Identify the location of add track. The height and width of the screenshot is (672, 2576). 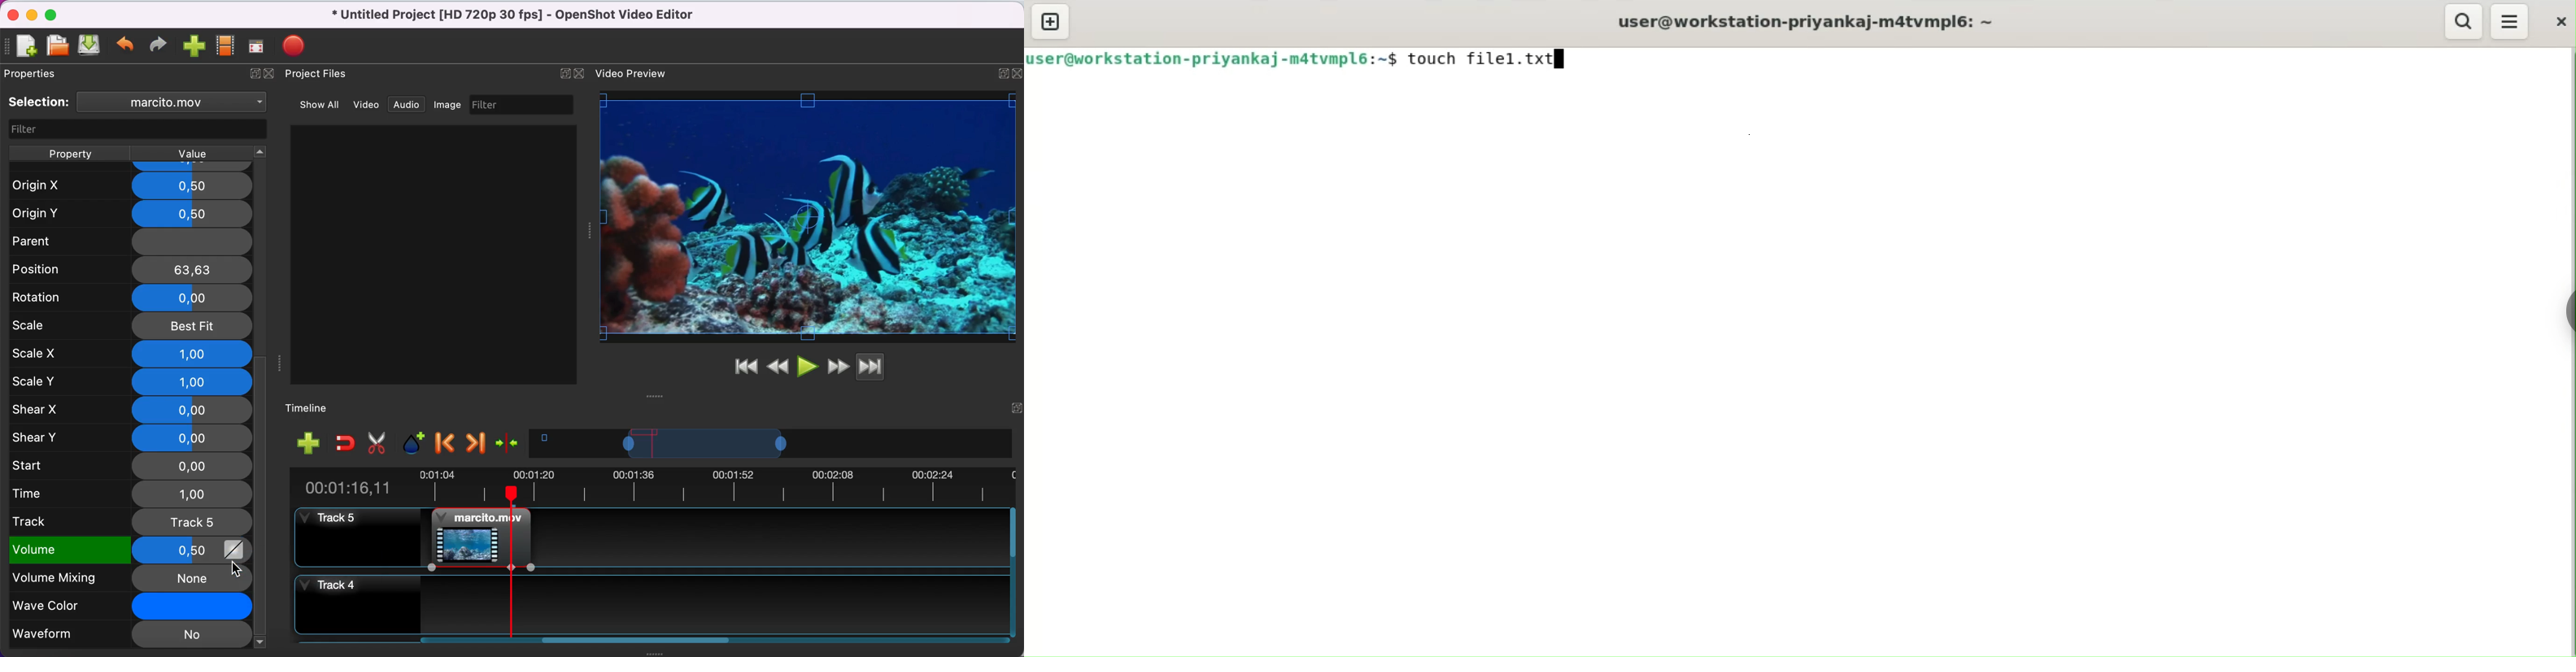
(308, 444).